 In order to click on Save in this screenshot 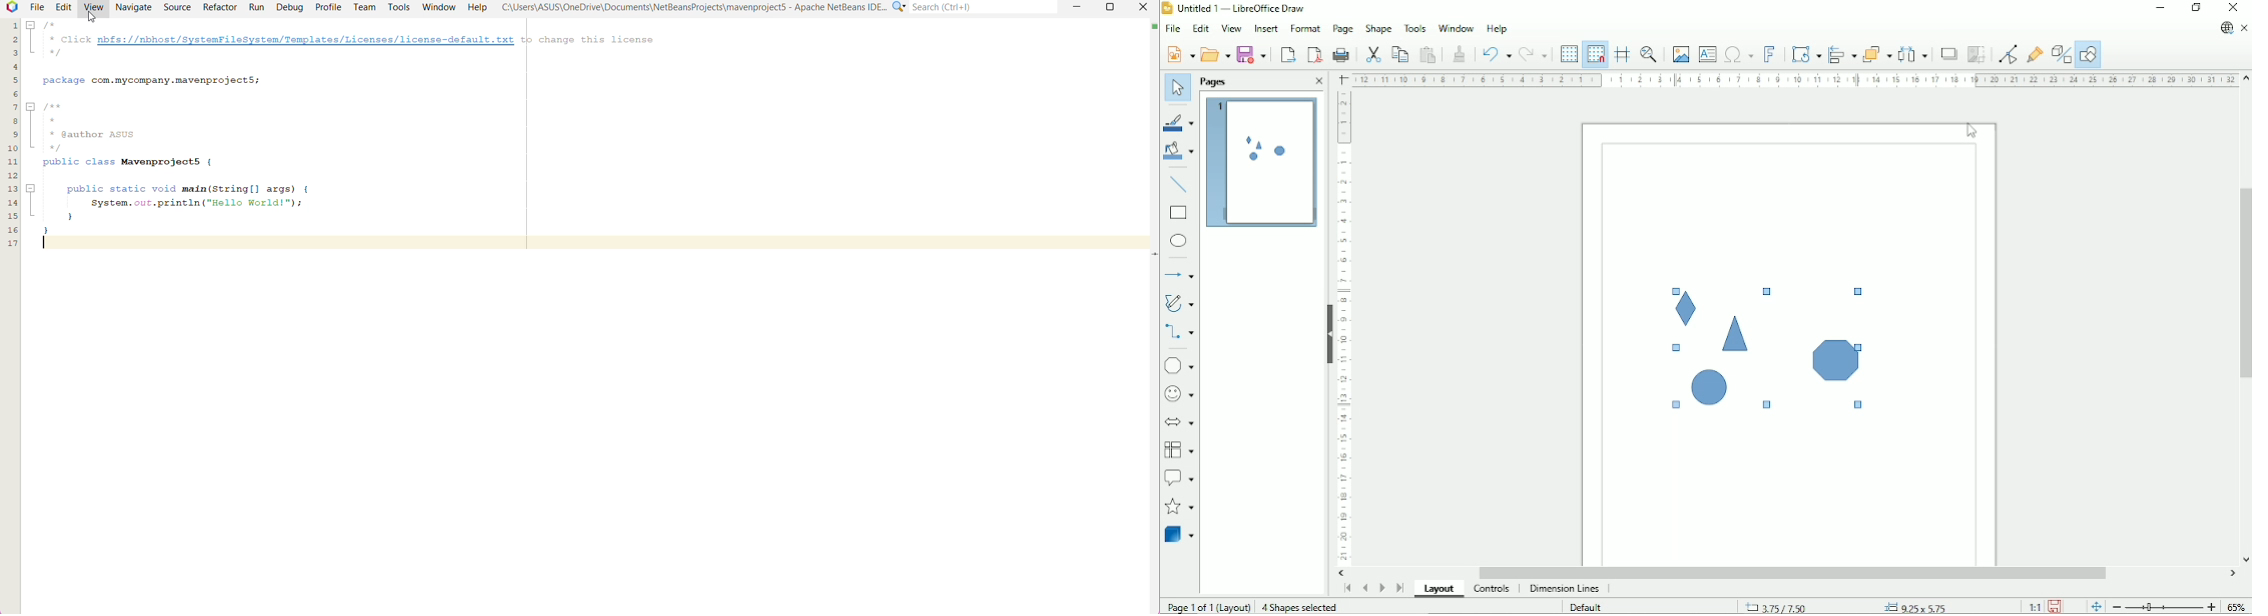, I will do `click(2055, 606)`.